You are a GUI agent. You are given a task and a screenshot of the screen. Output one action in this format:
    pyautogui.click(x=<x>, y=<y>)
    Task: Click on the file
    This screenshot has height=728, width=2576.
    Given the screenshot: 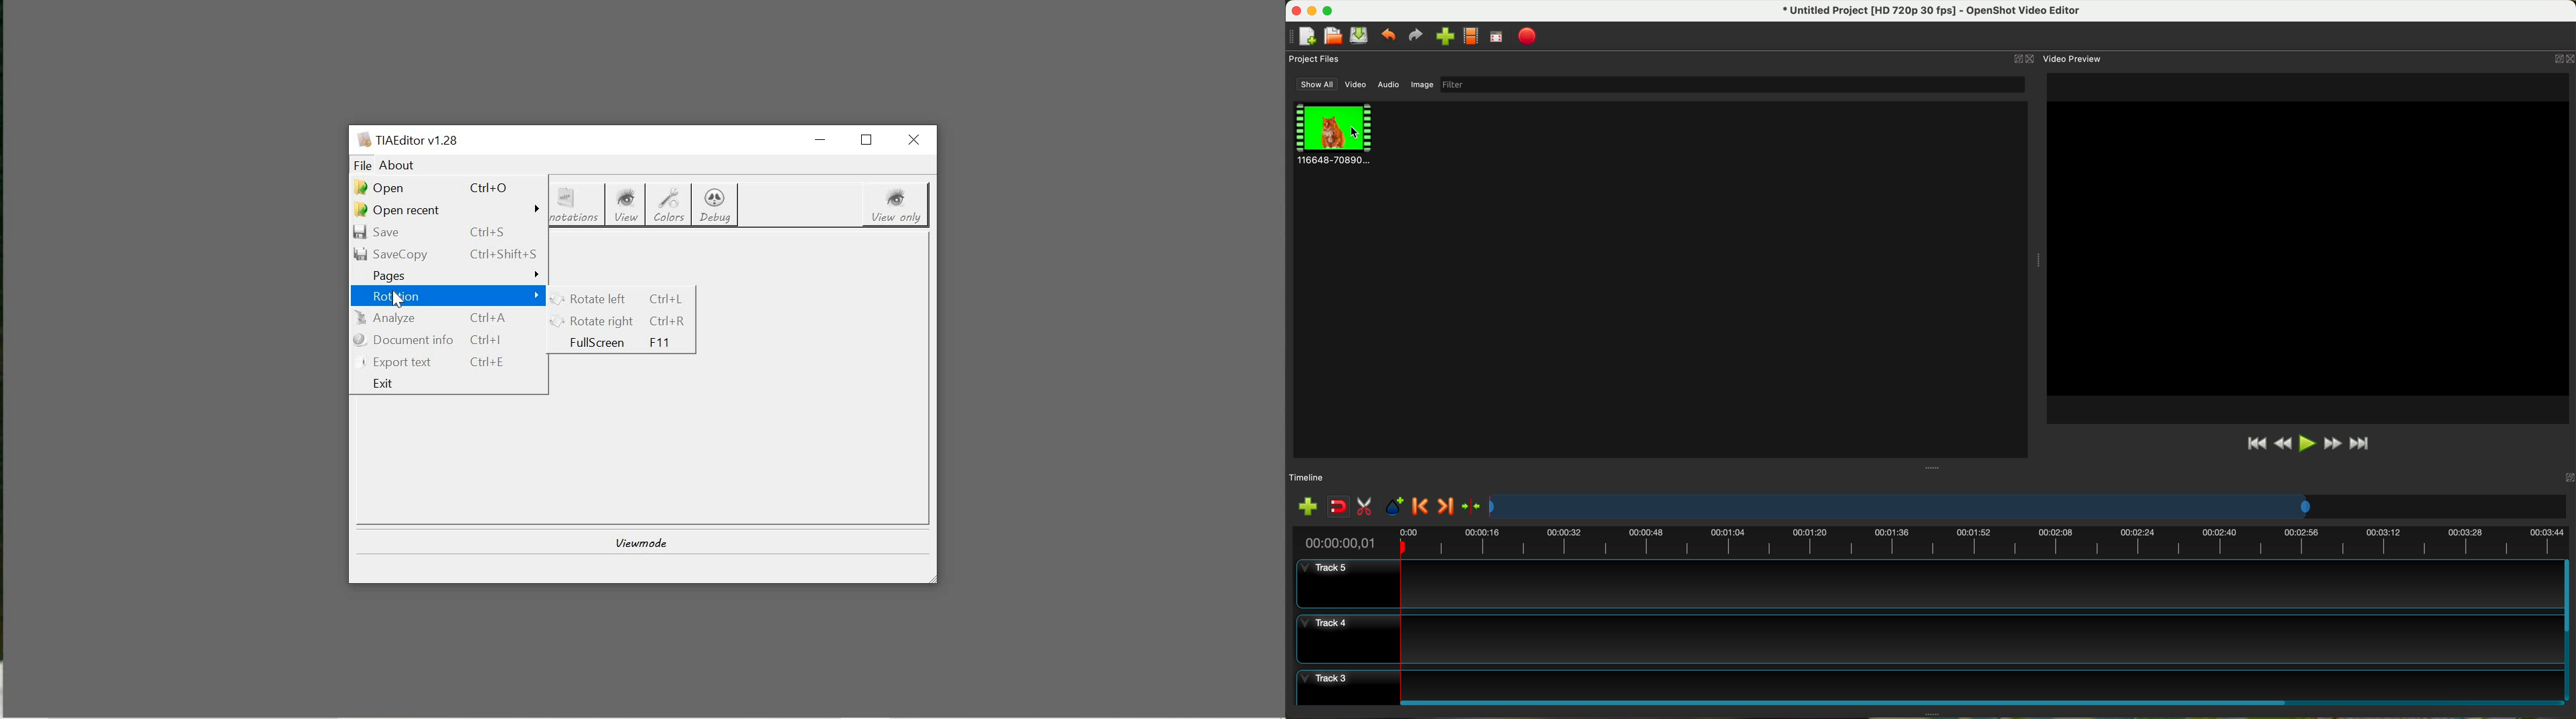 What is the action you would take?
    pyautogui.click(x=362, y=165)
    